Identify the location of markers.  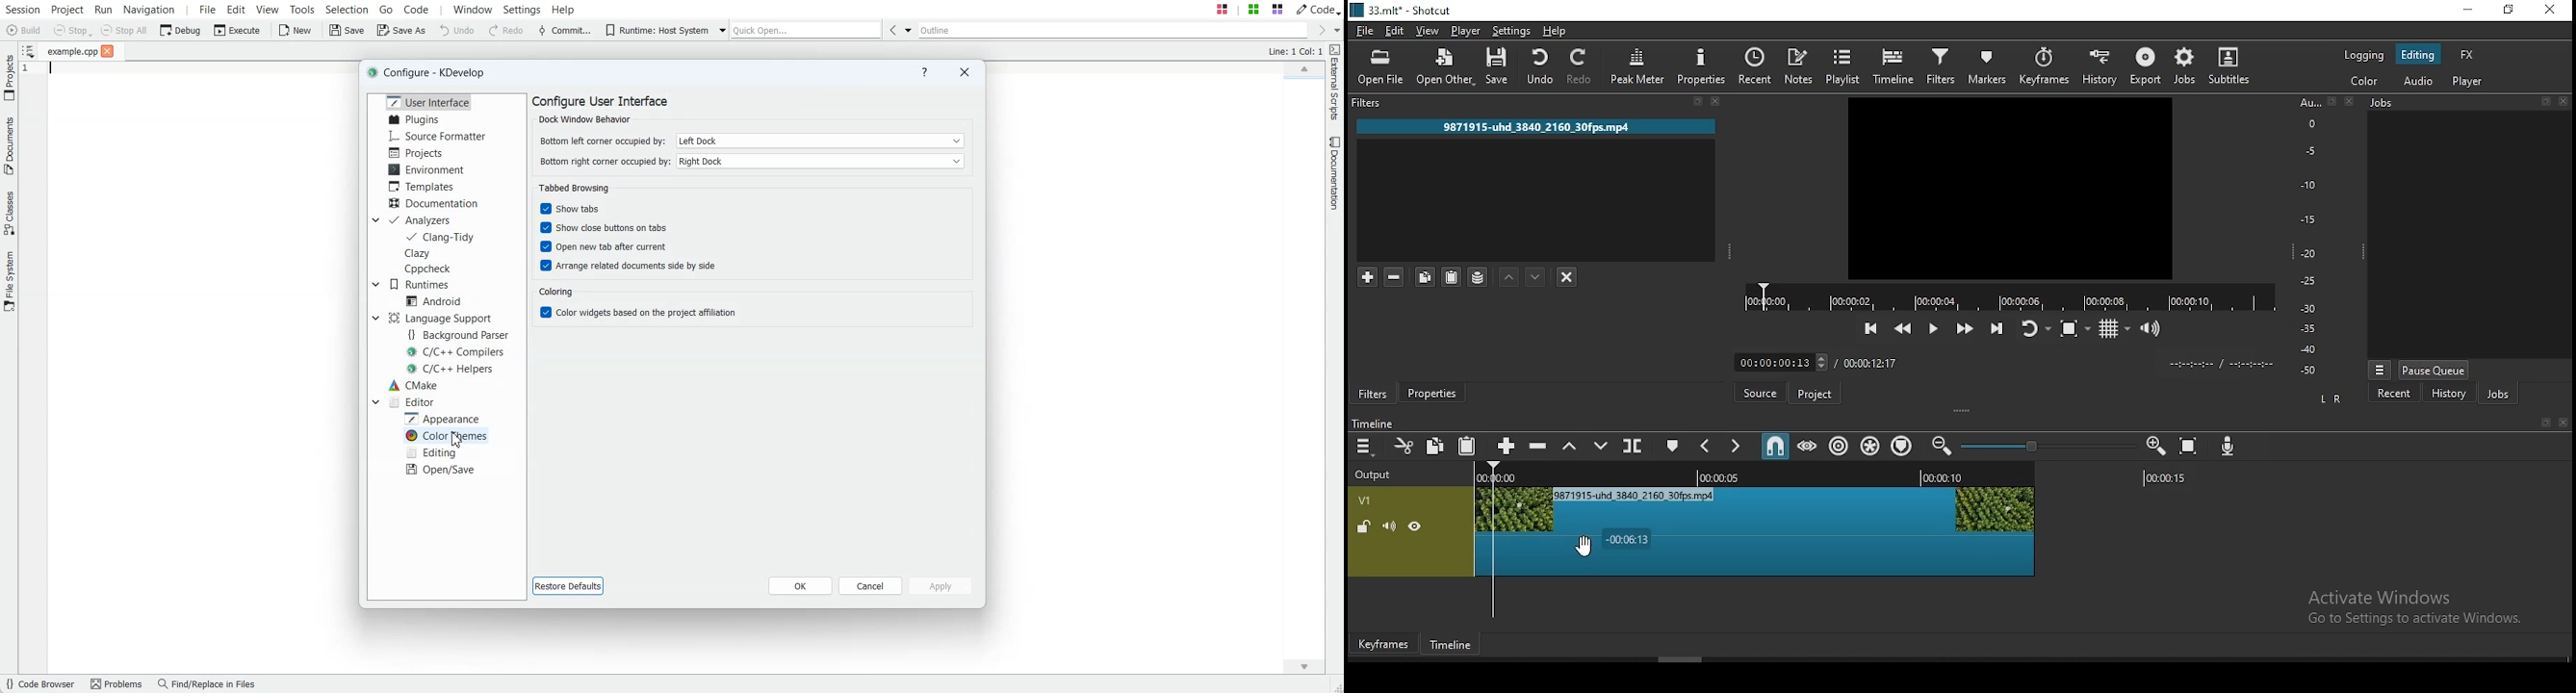
(1989, 65).